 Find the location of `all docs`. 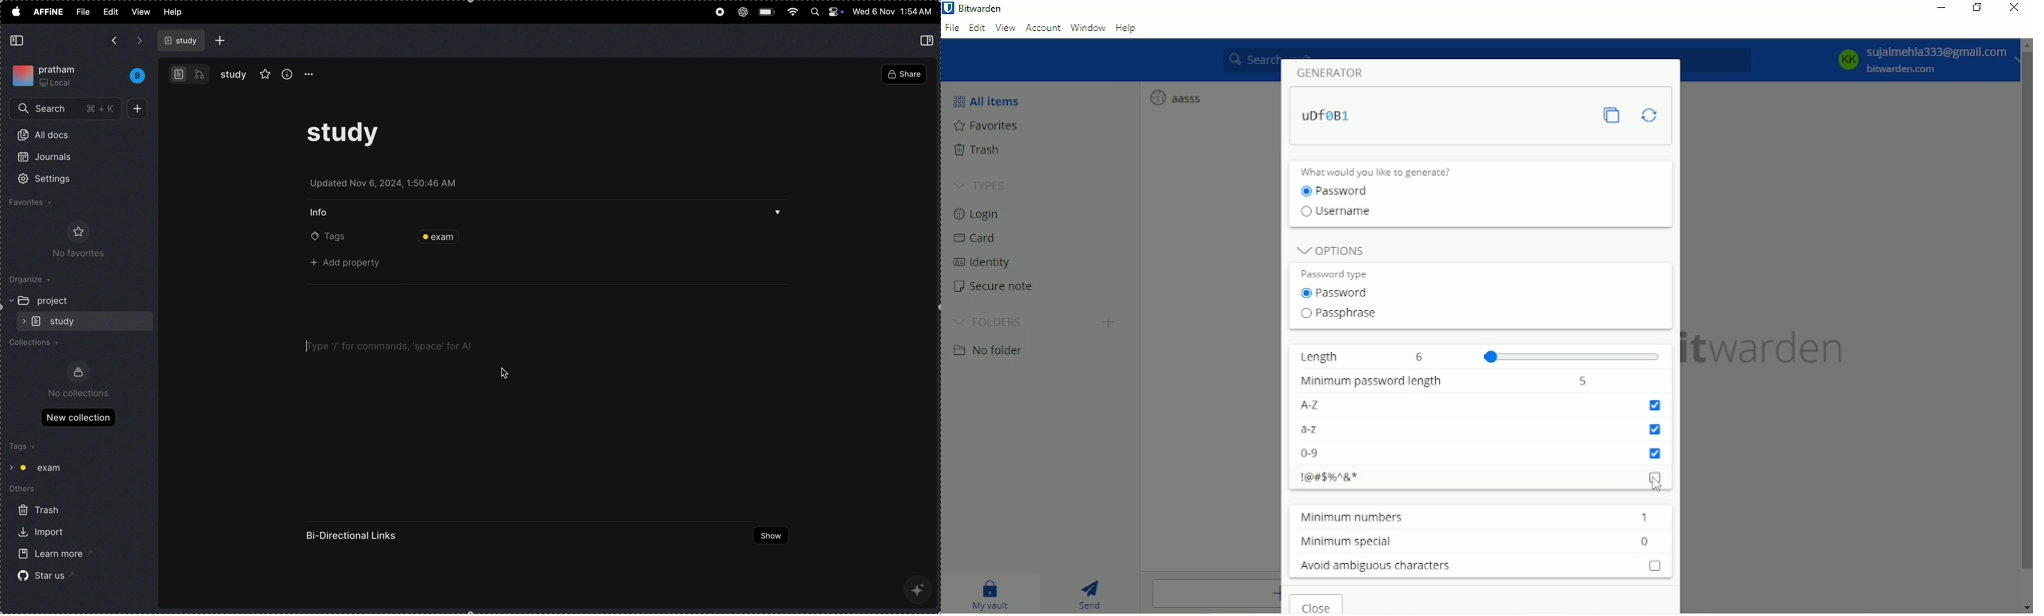

all docs is located at coordinates (47, 136).